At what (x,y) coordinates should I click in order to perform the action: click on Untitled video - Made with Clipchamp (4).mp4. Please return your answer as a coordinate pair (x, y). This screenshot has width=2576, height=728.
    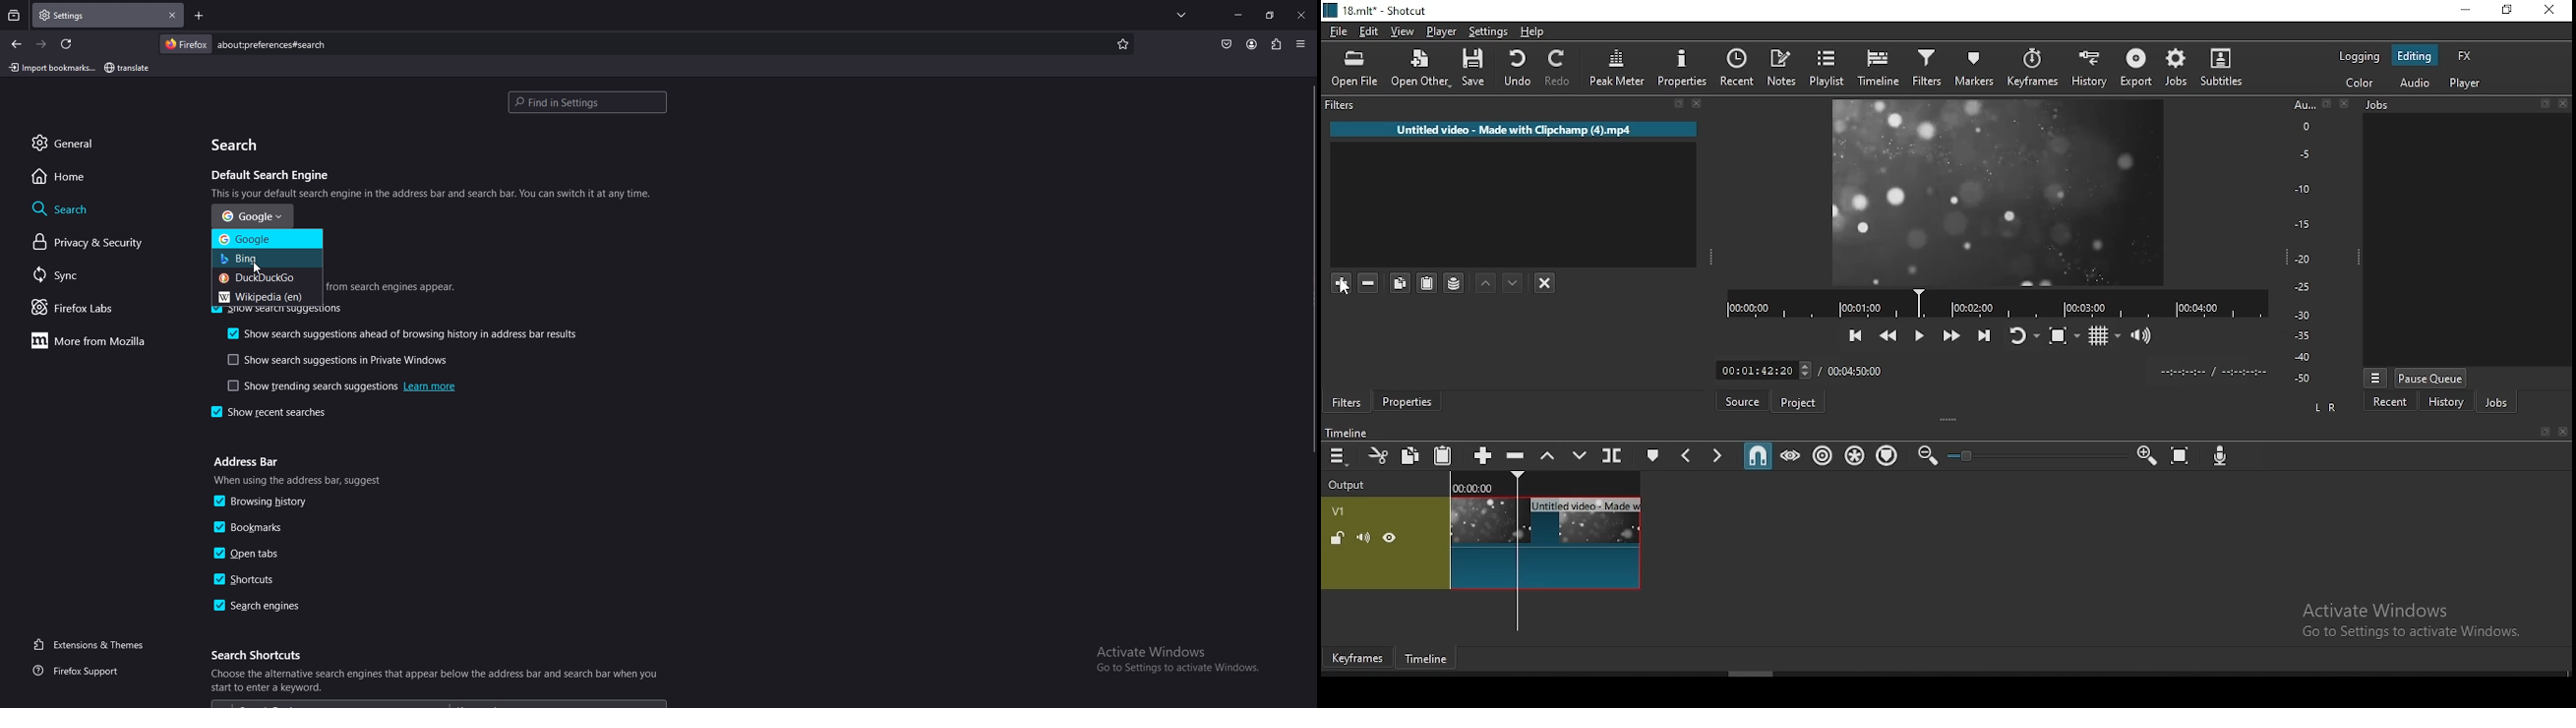
    Looking at the image, I should click on (1514, 129).